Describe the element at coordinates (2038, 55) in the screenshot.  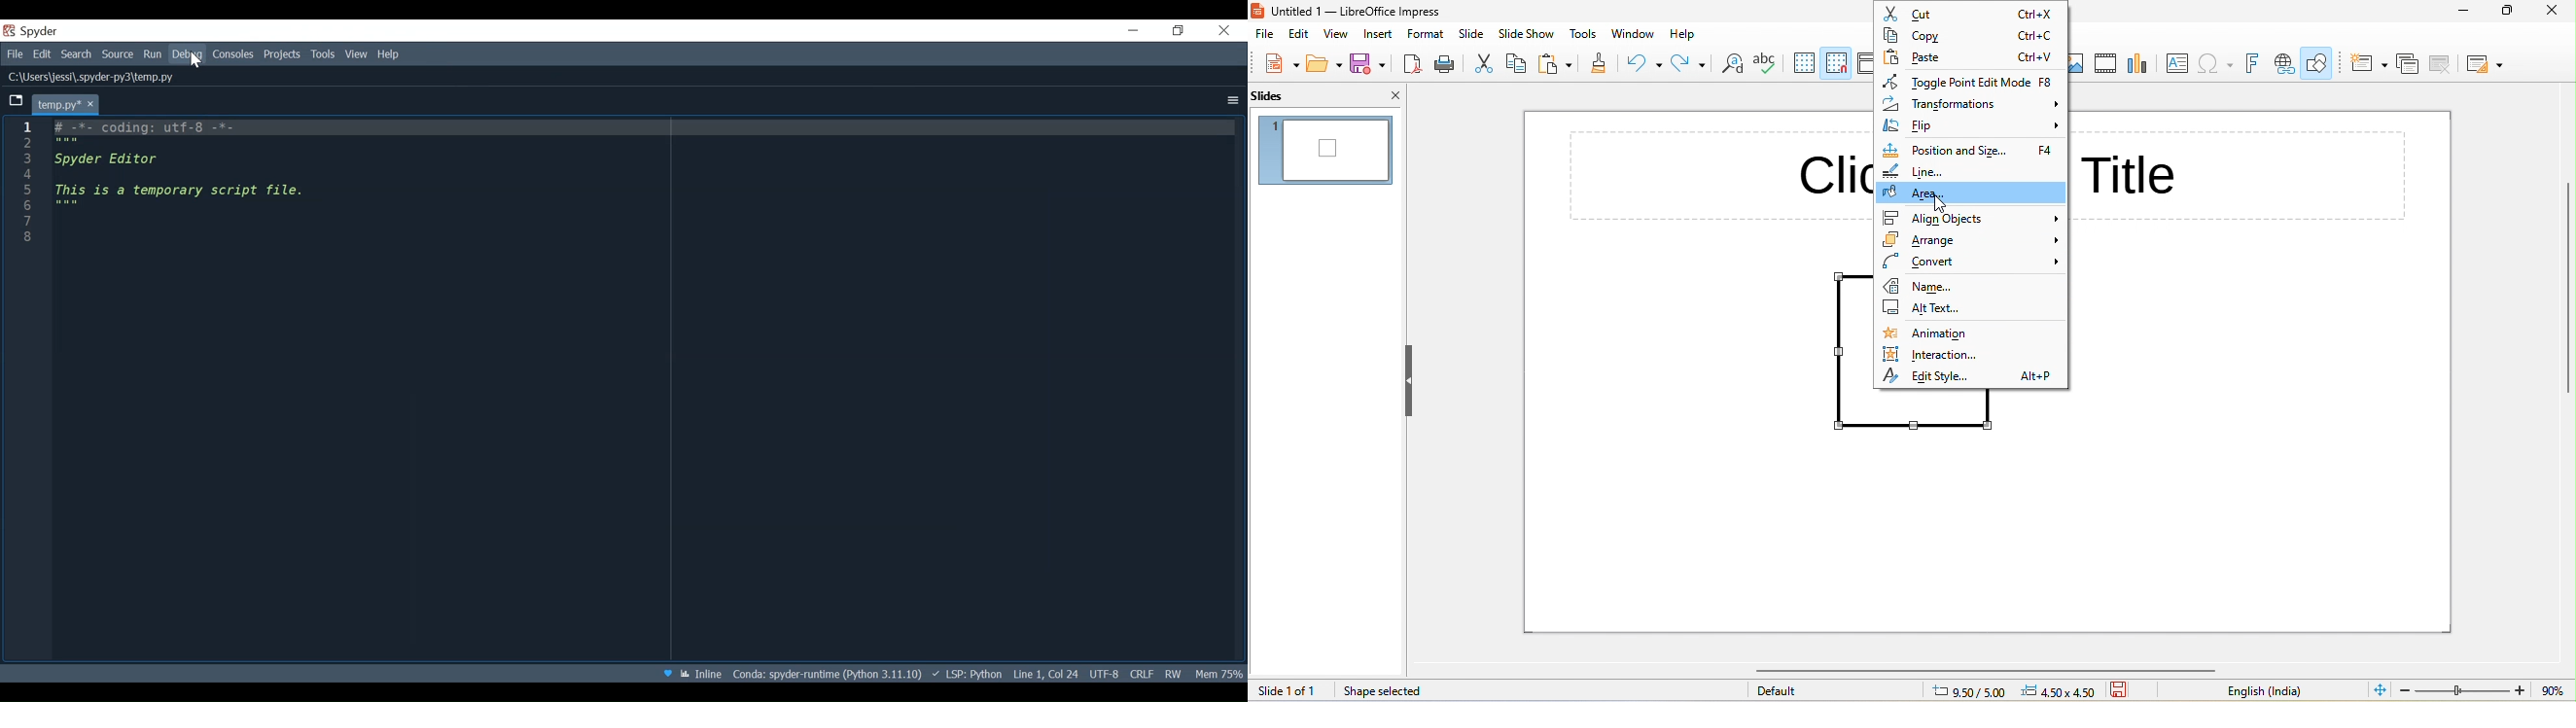
I see `ctrl+v` at that location.